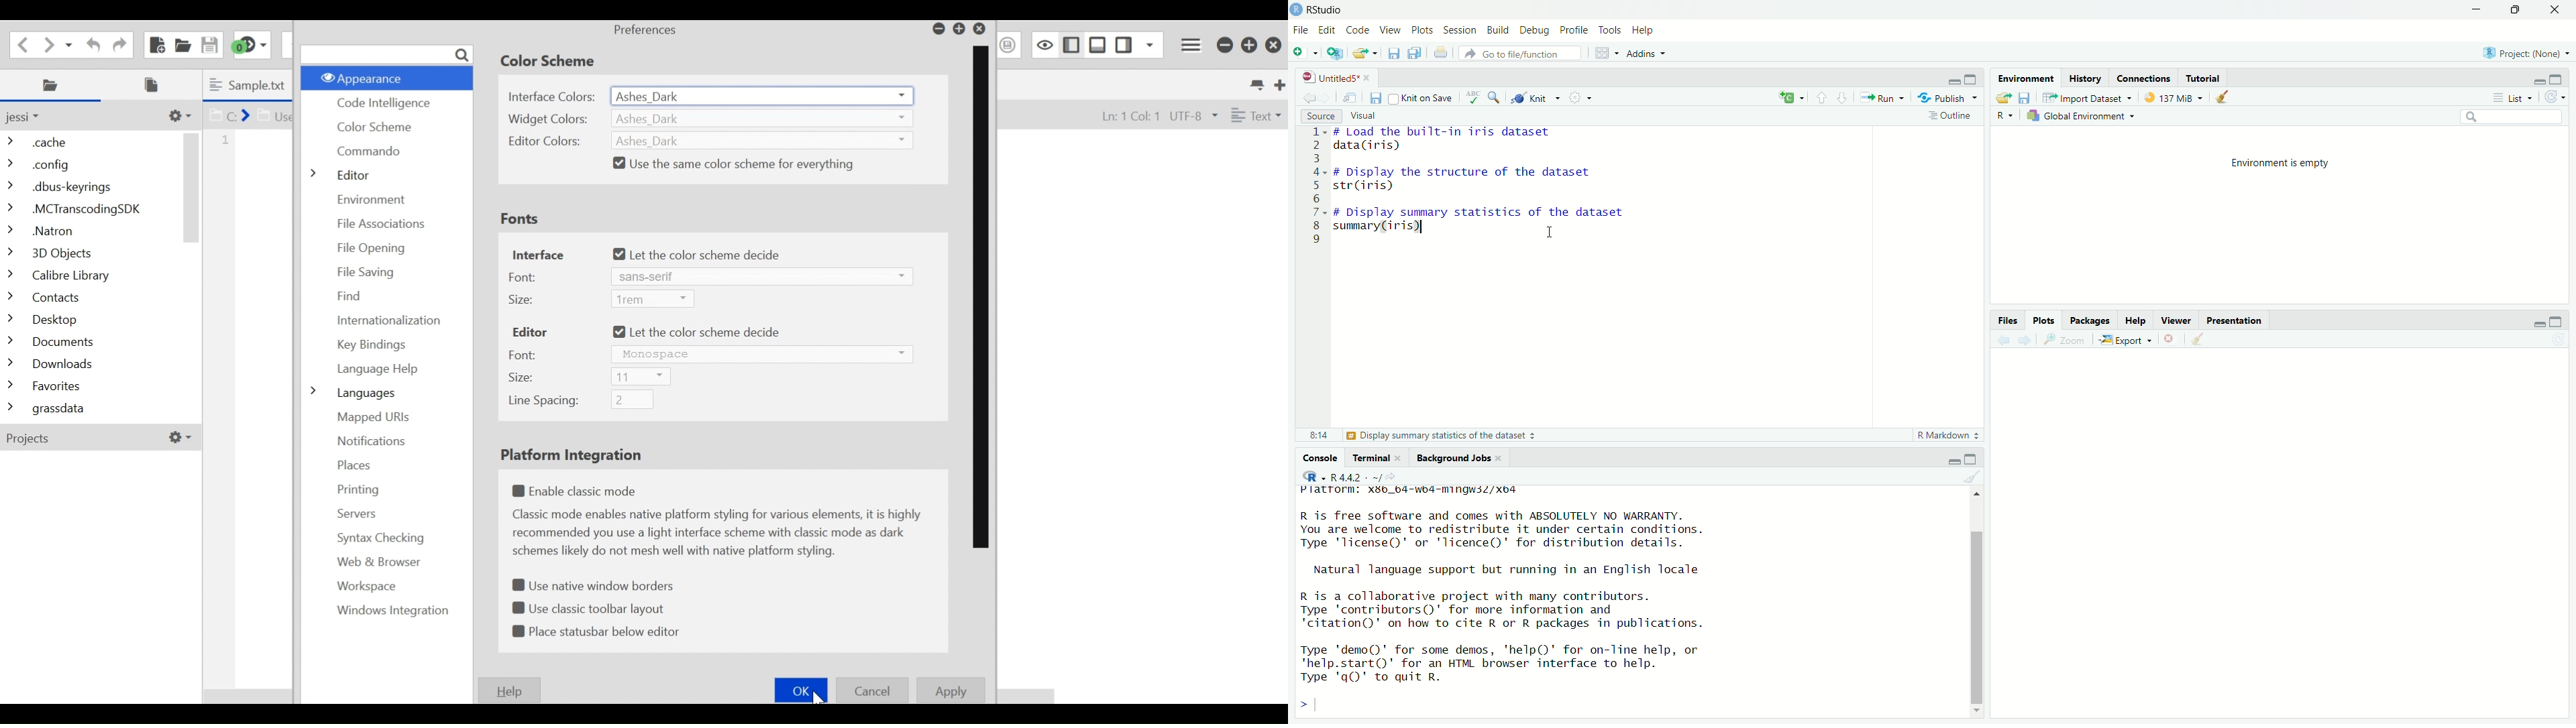 The height and width of the screenshot is (728, 2576). What do you see at coordinates (1328, 30) in the screenshot?
I see `Edit` at bounding box center [1328, 30].